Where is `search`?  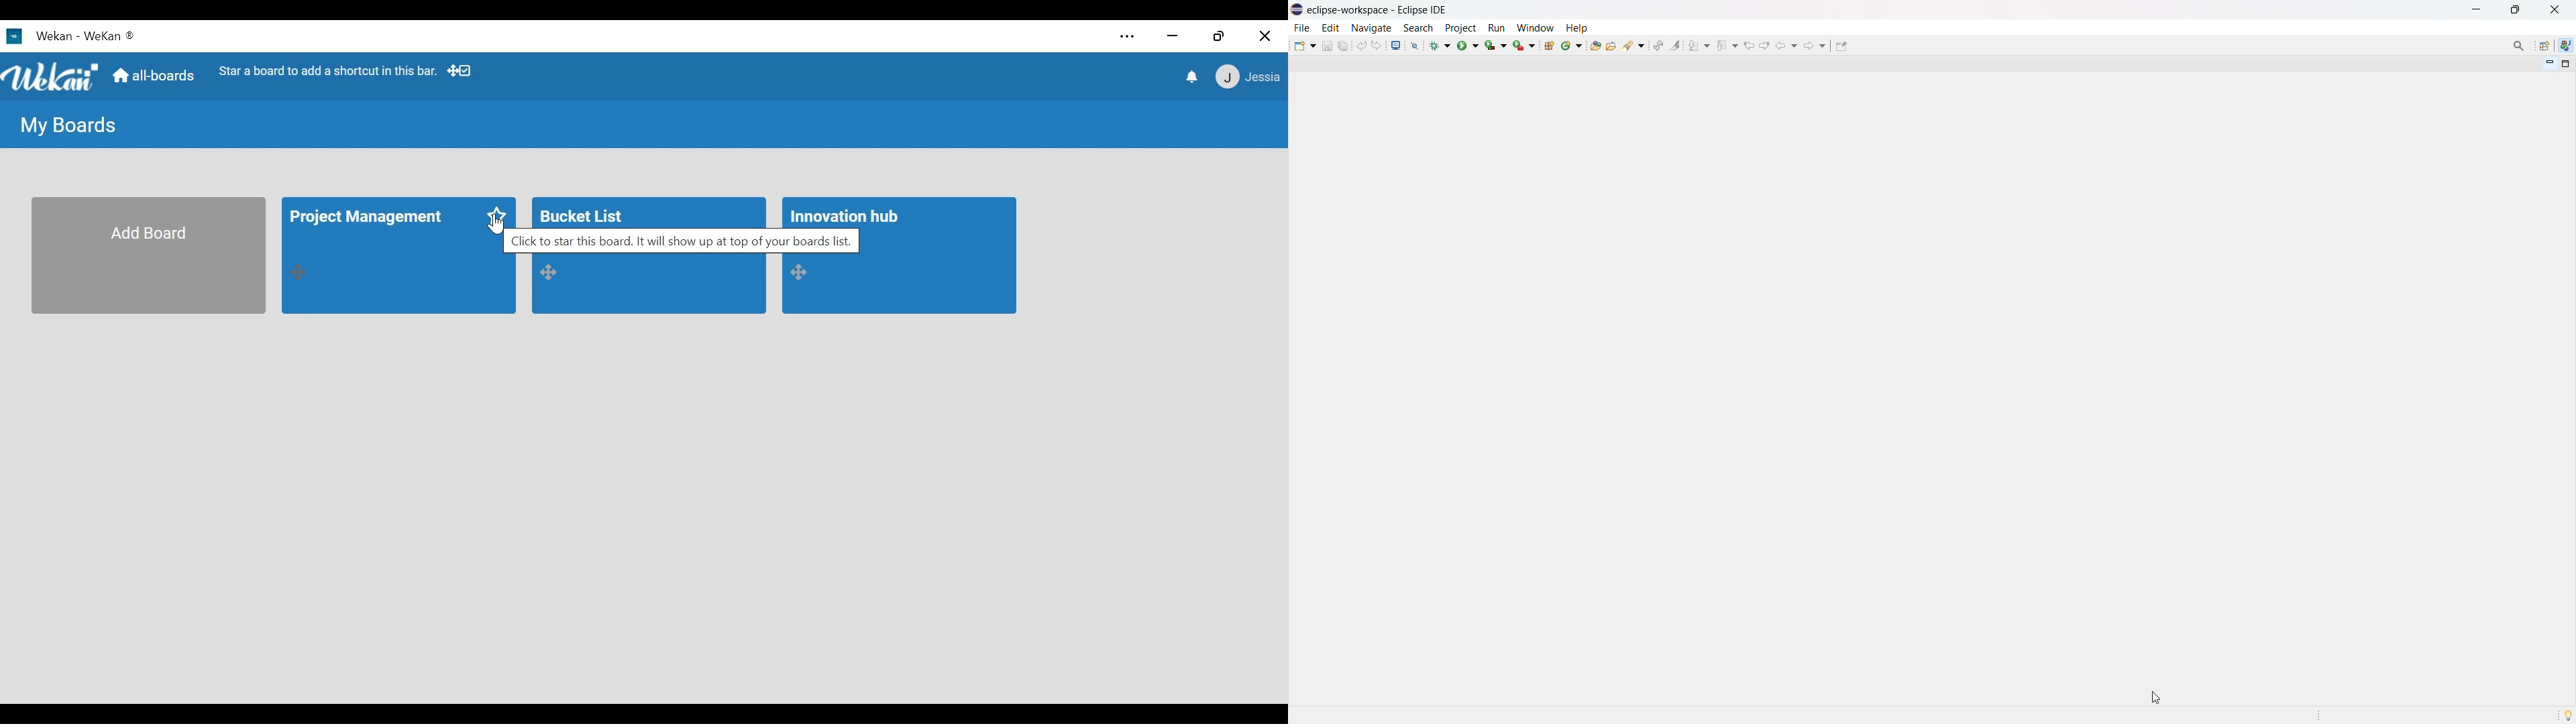
search is located at coordinates (1635, 44).